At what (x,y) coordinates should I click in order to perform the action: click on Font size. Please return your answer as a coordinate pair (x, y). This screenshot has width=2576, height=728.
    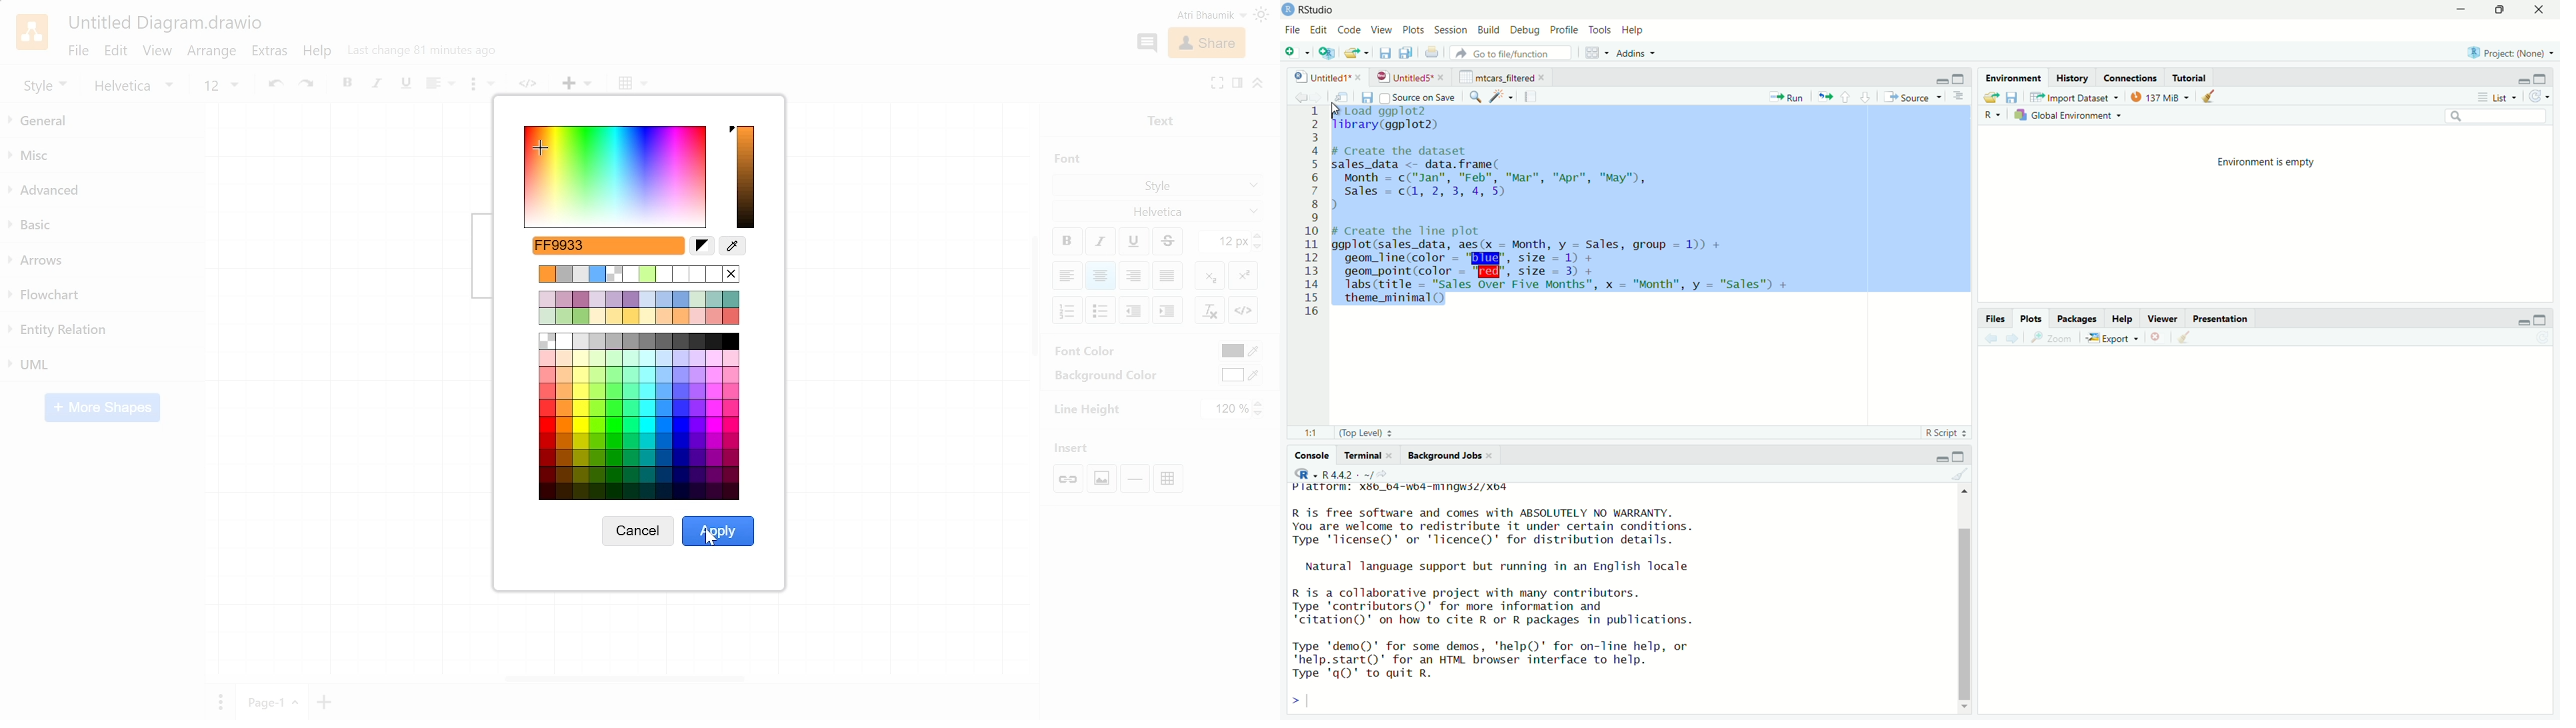
    Looking at the image, I should click on (1225, 242).